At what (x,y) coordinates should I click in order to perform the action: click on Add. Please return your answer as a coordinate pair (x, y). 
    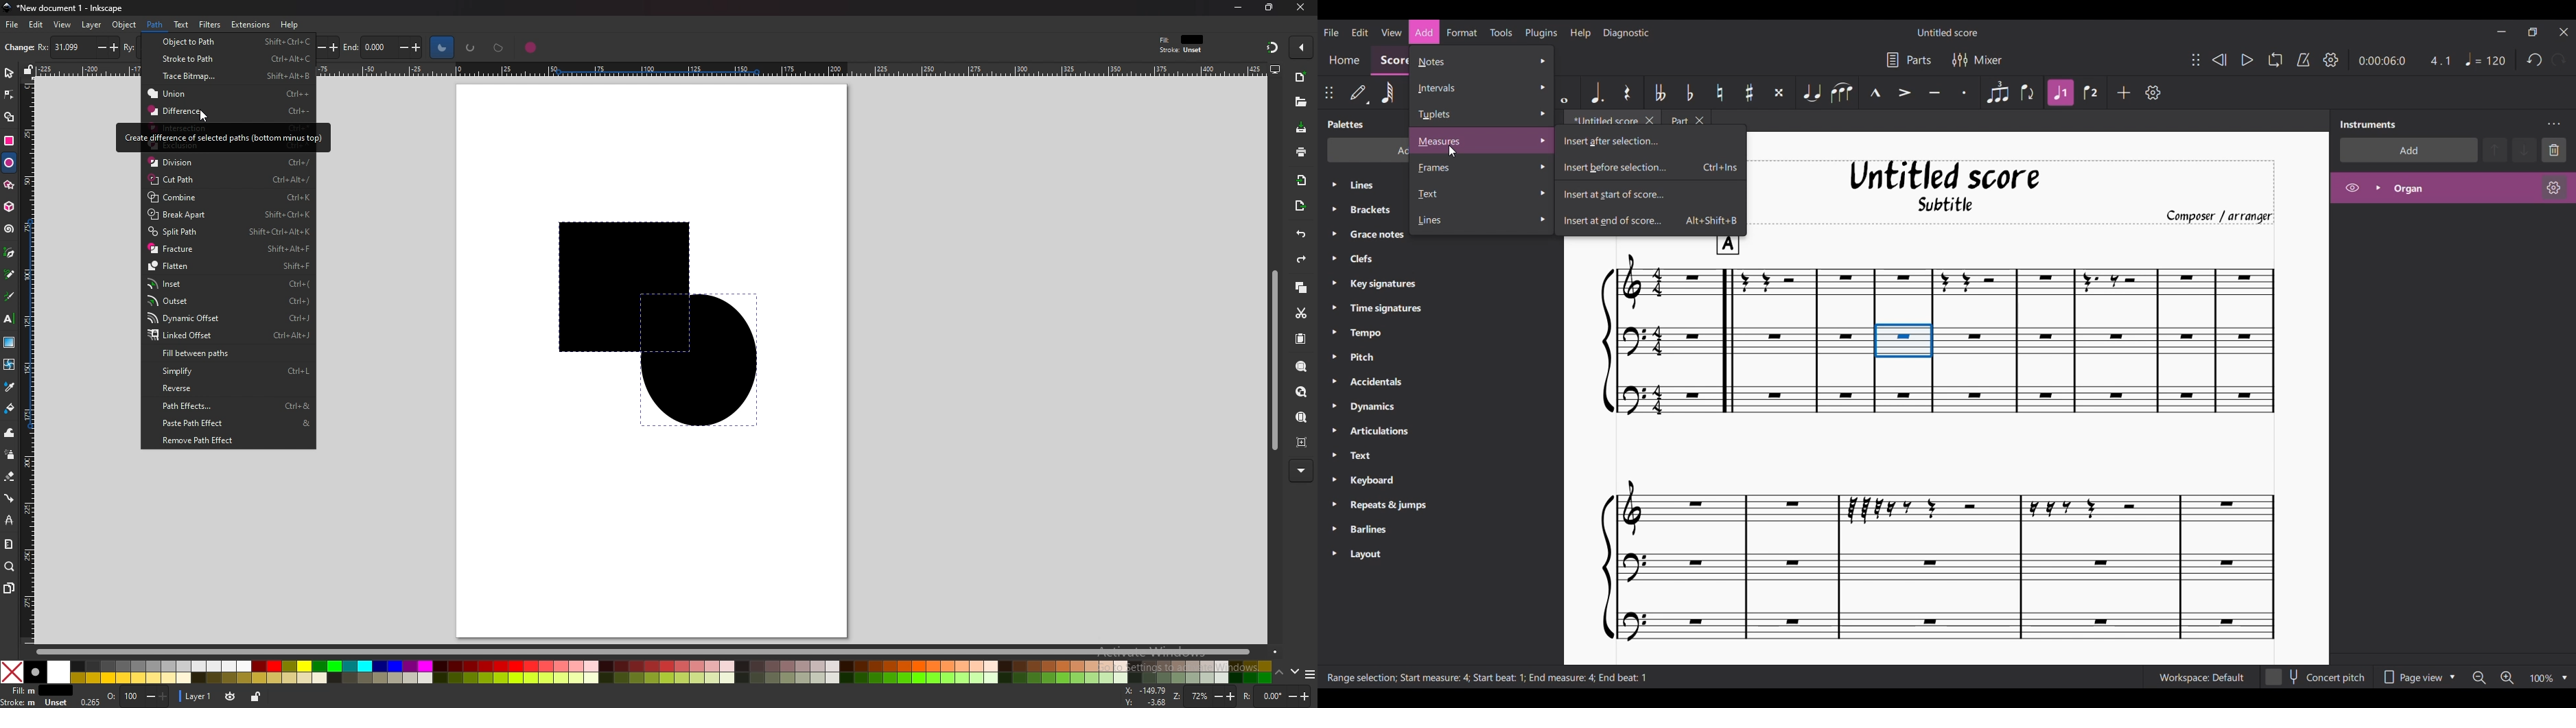
    Looking at the image, I should click on (2124, 92).